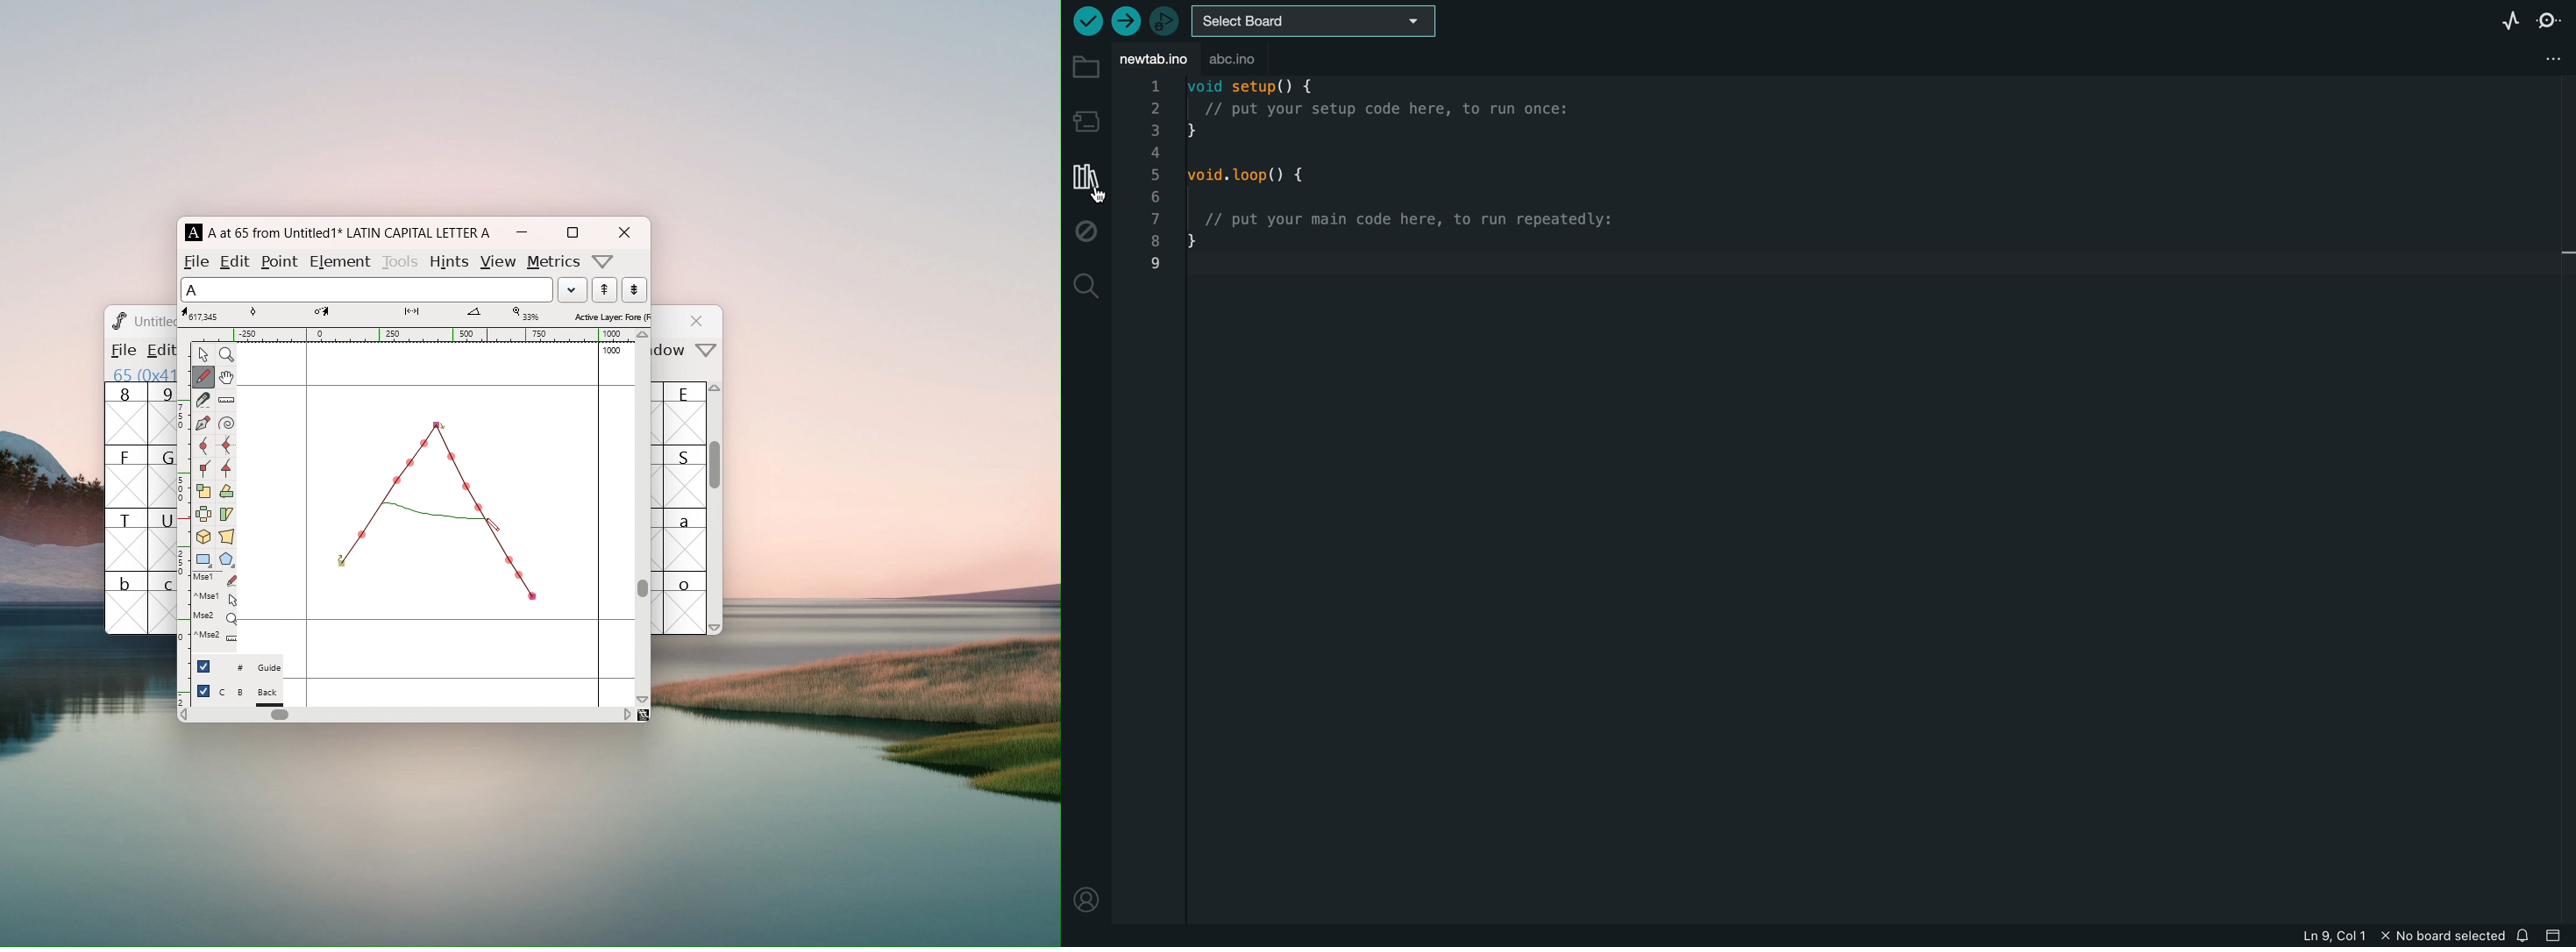 Image resolution: width=2576 pixels, height=952 pixels. Describe the element at coordinates (162, 413) in the screenshot. I see `9` at that location.